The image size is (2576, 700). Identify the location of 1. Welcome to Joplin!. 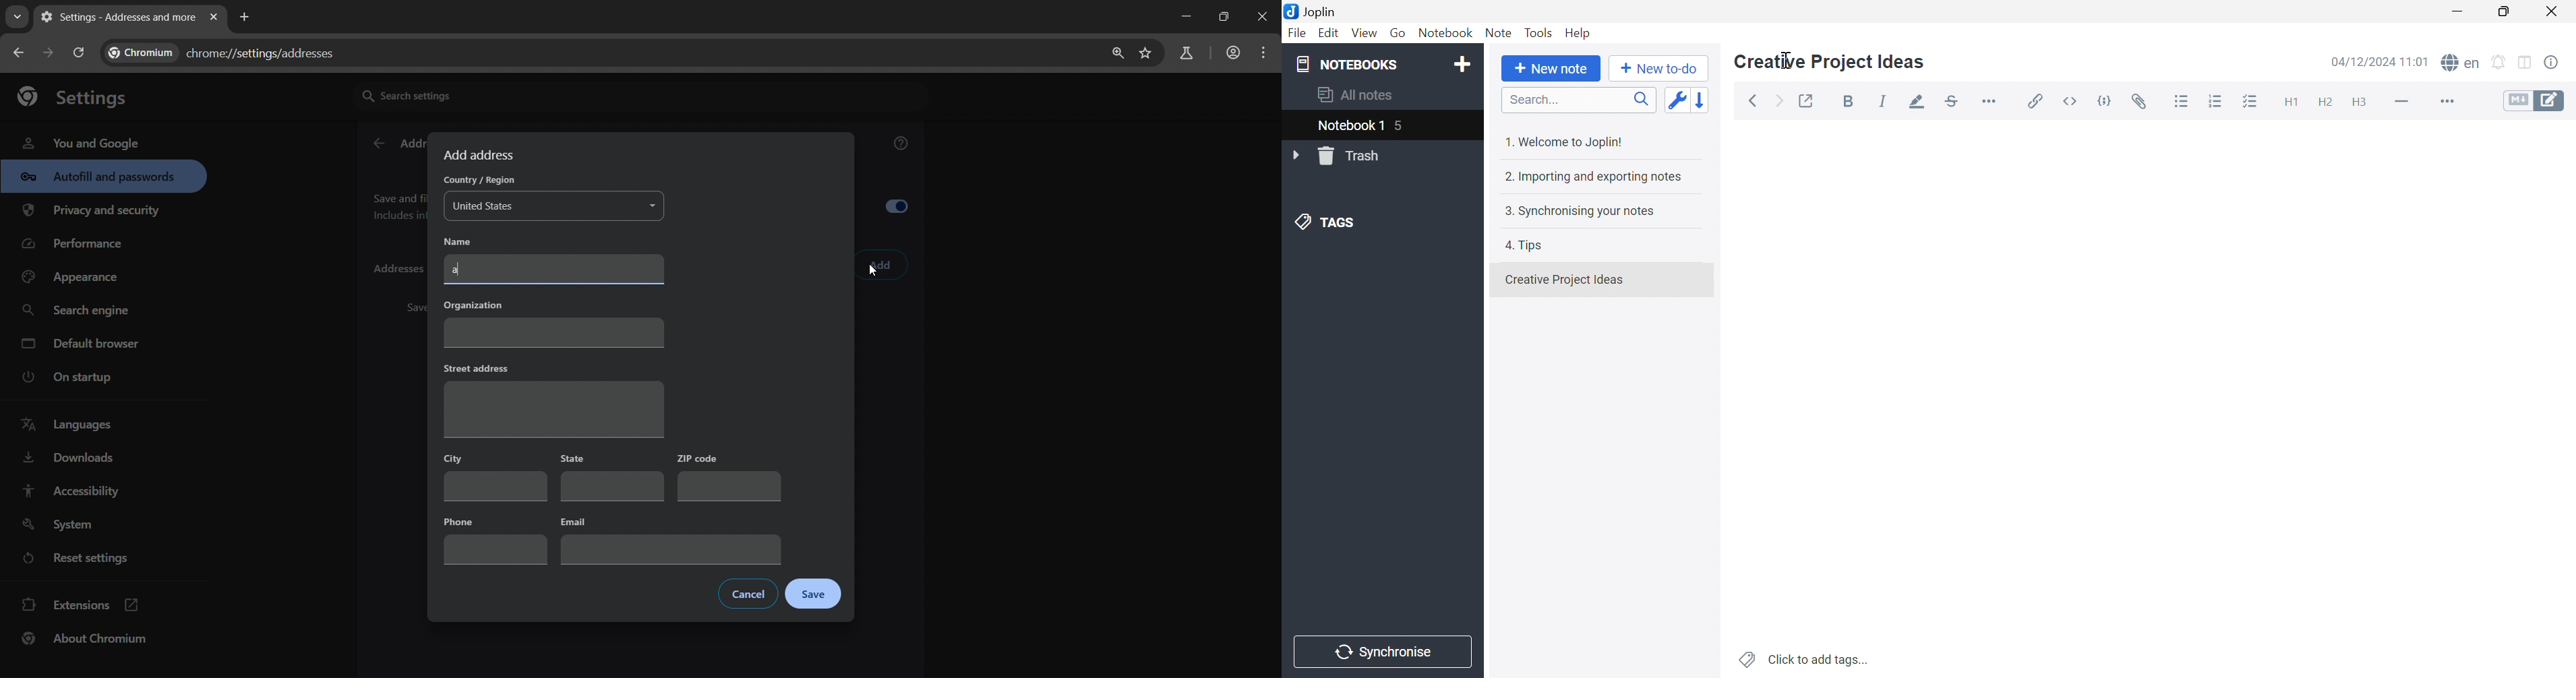
(1569, 140).